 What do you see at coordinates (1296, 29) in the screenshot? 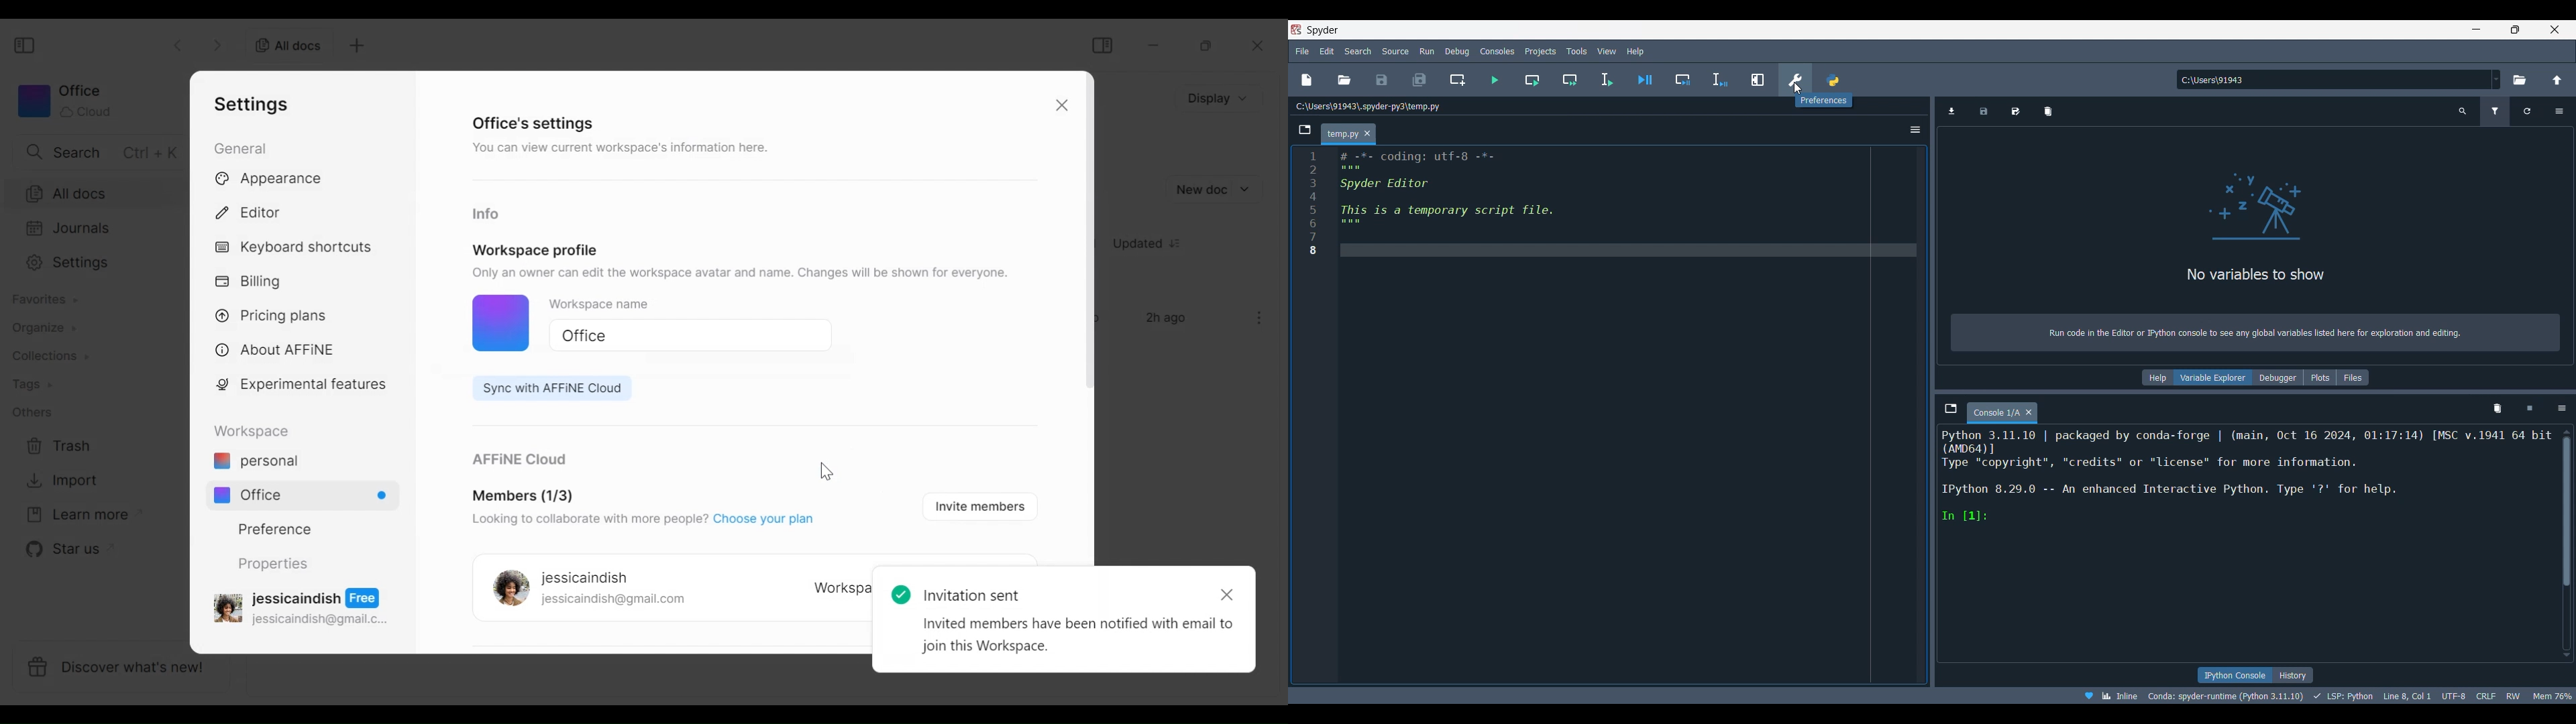
I see `Software logo` at bounding box center [1296, 29].